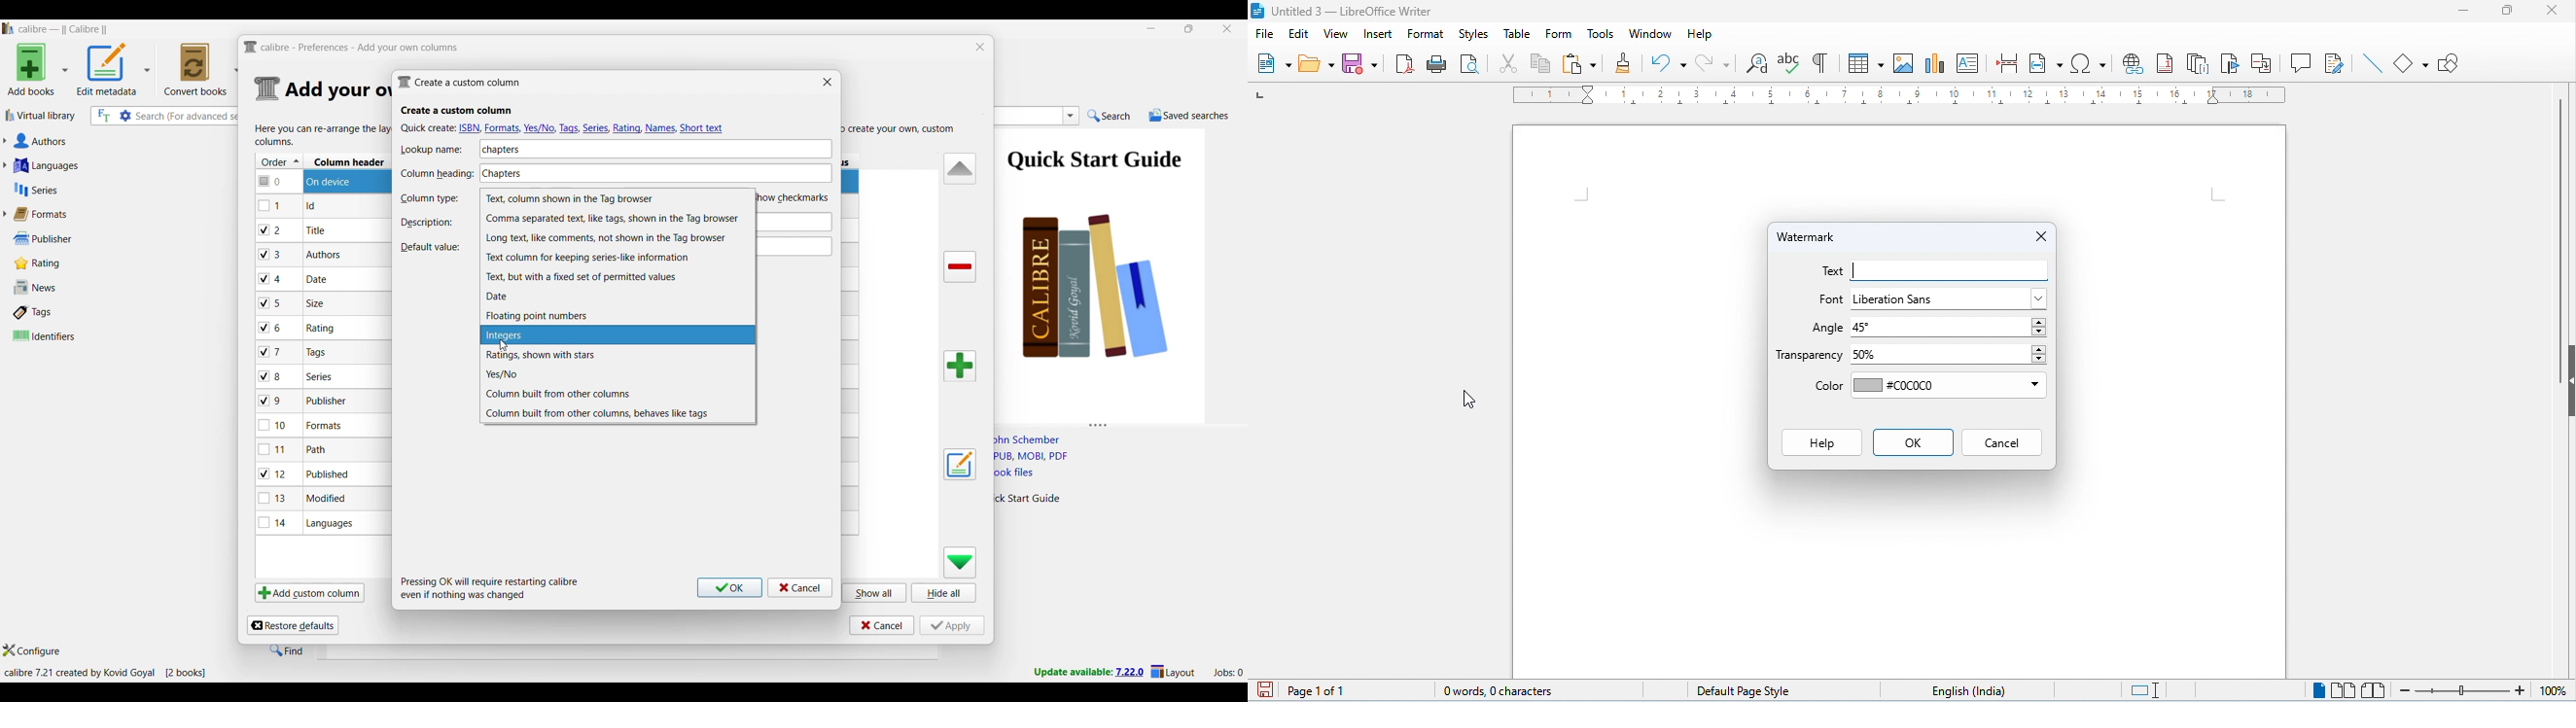 This screenshot has width=2576, height=728. I want to click on vertical scroll bar, so click(2559, 240).